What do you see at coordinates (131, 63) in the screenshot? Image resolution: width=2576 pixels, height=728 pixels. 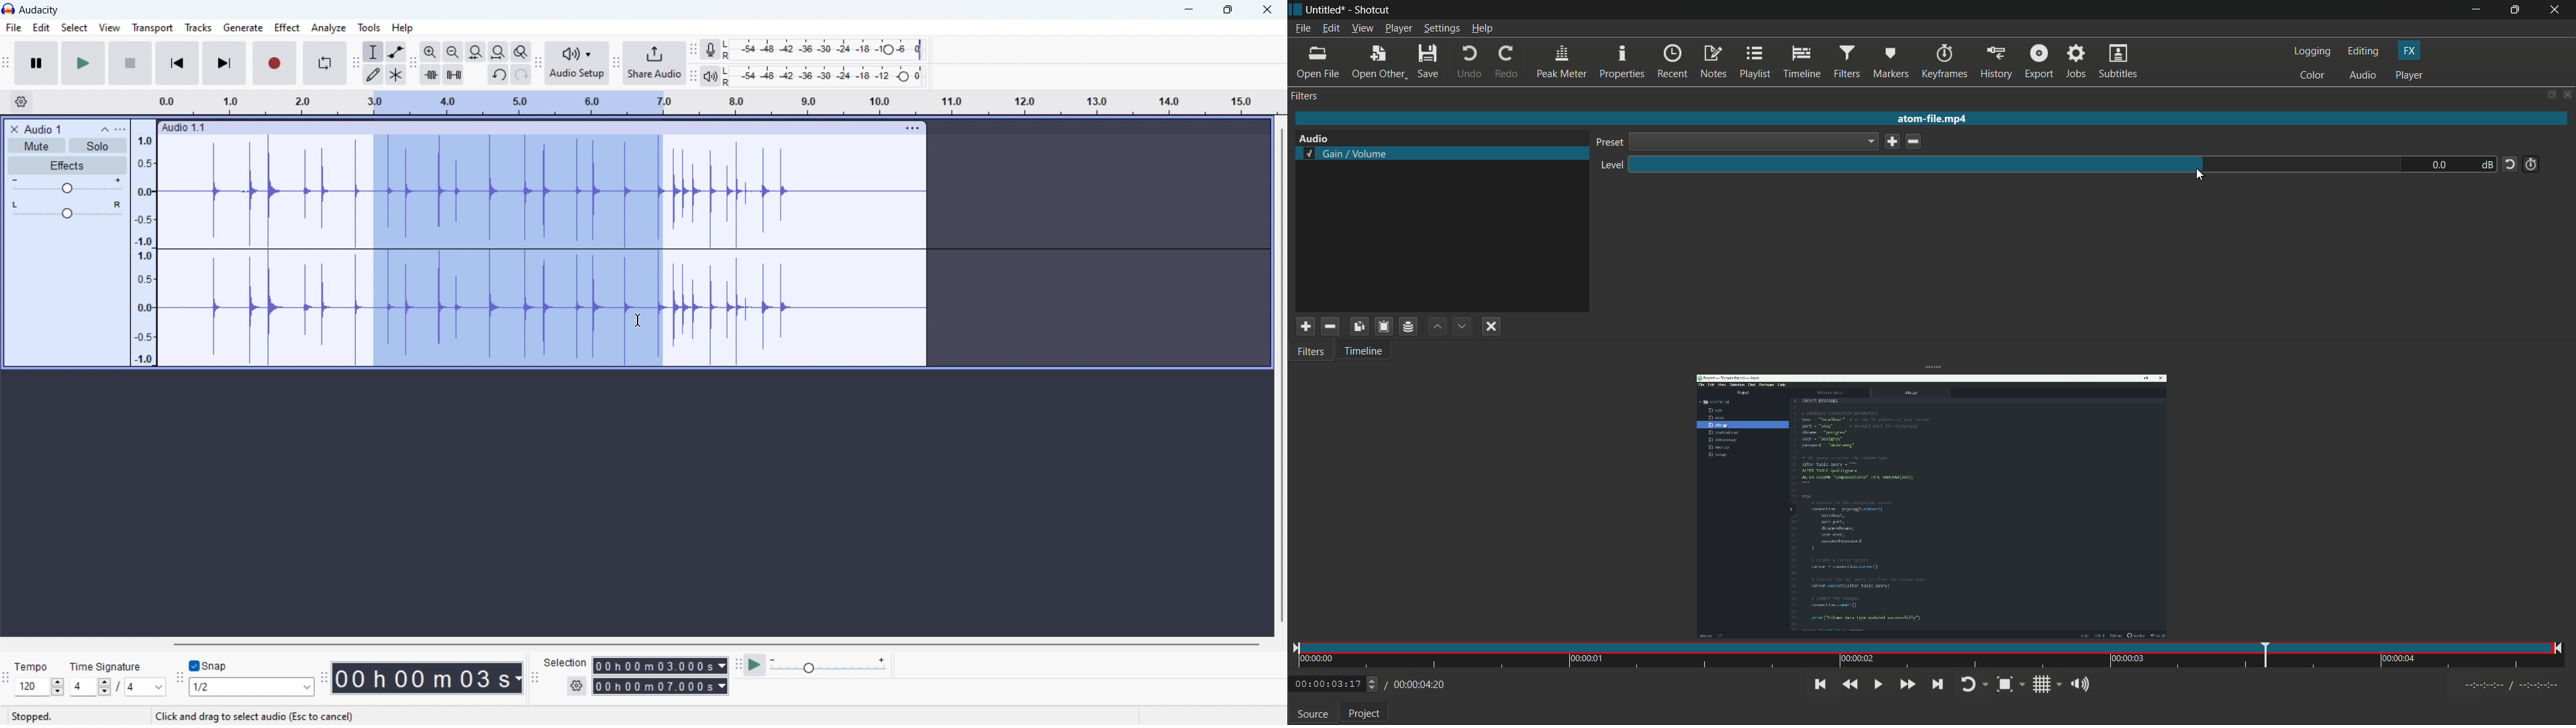 I see `stop` at bounding box center [131, 63].